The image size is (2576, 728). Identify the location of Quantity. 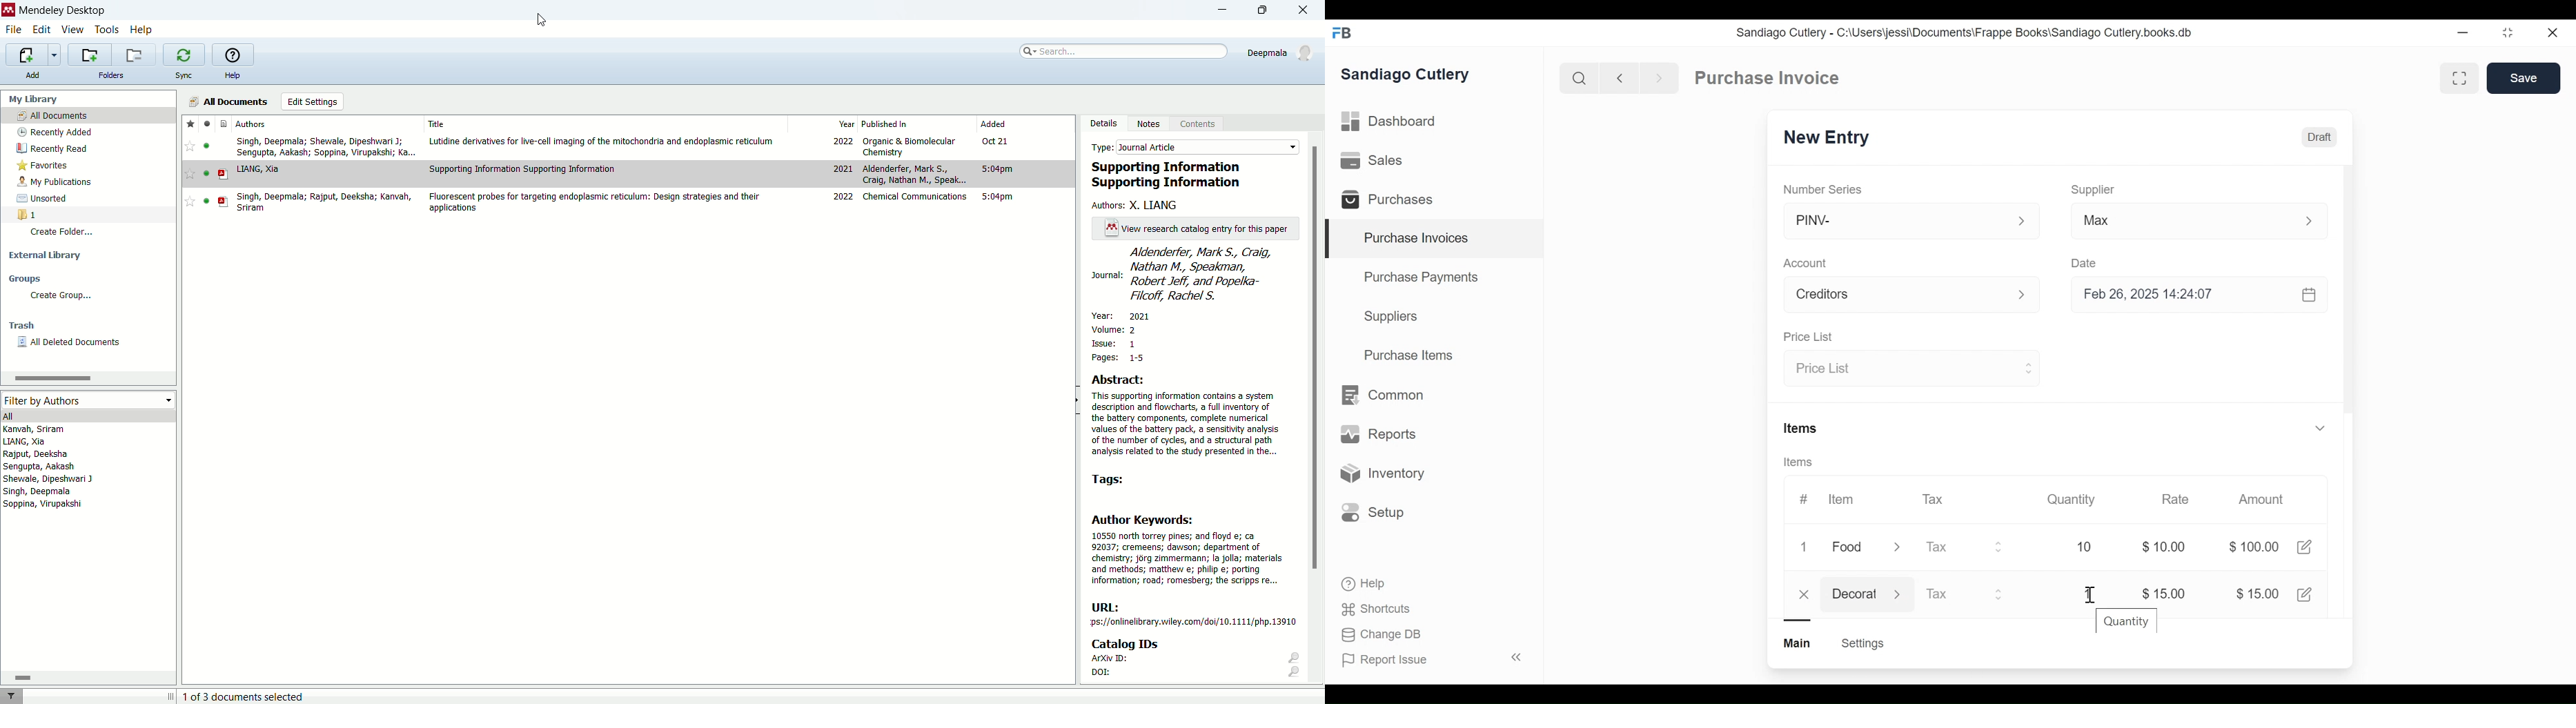
(2070, 499).